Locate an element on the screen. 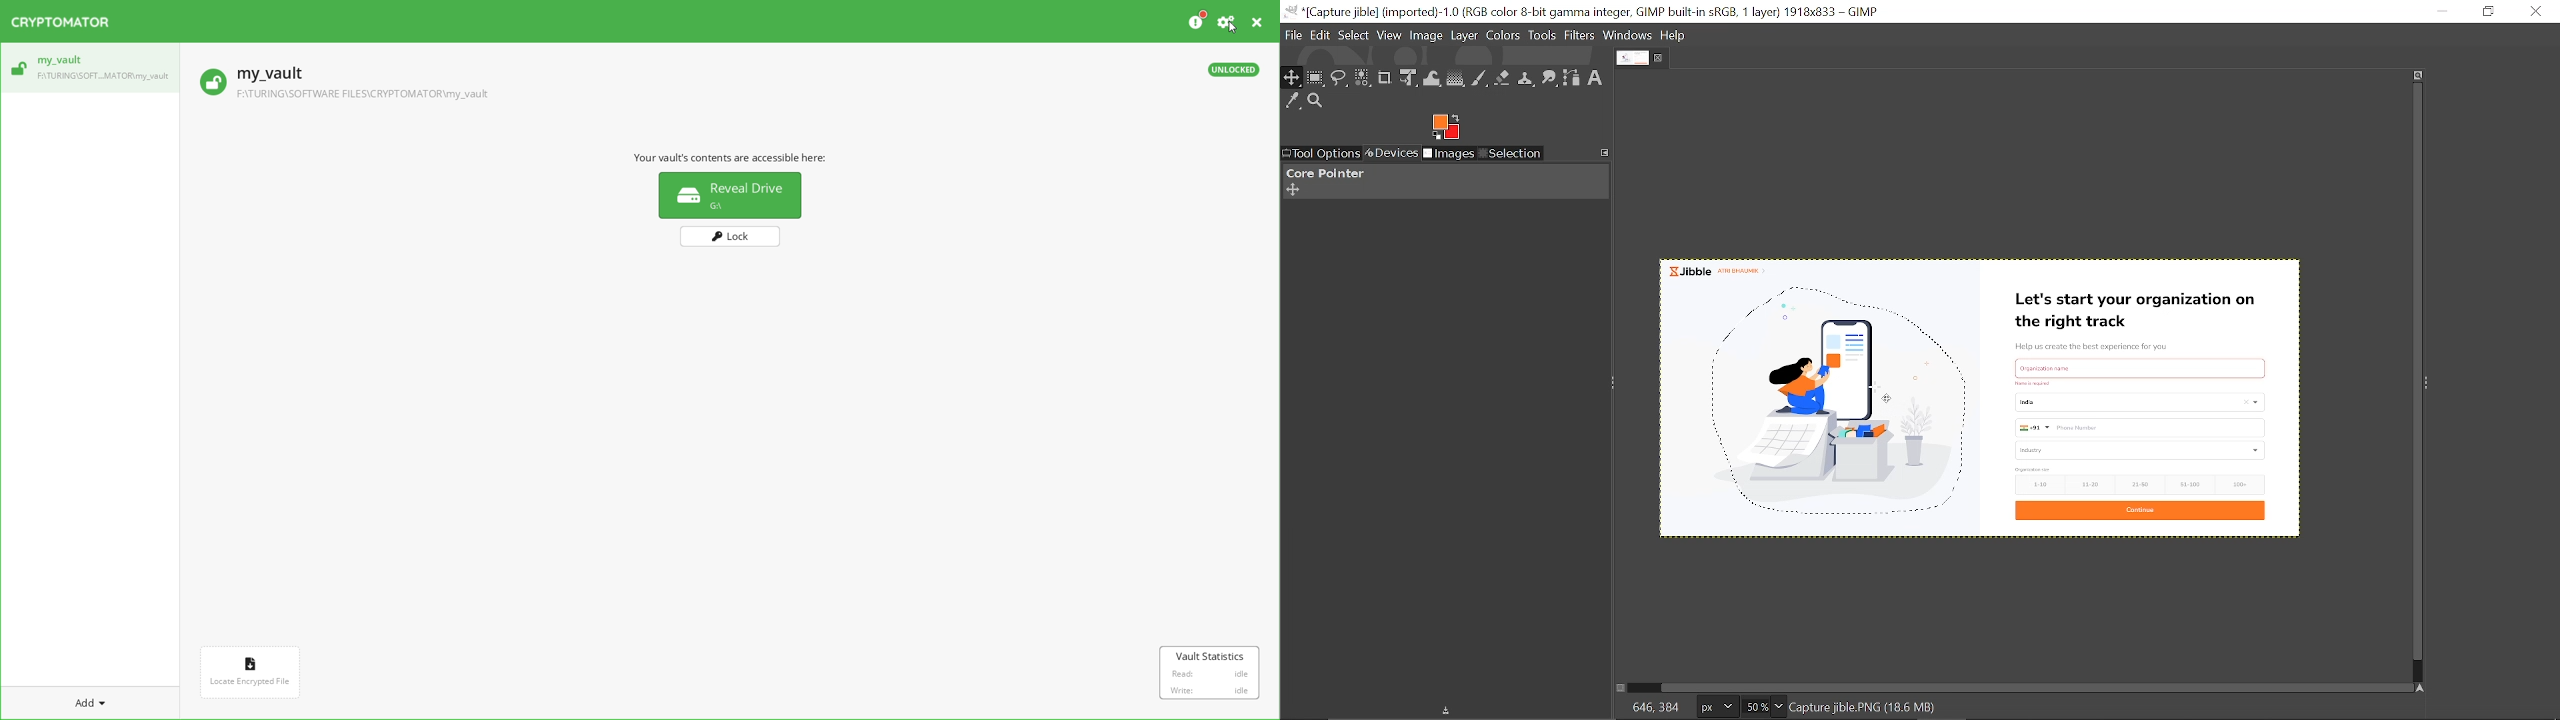 Image resolution: width=2576 pixels, height=728 pixels. Paintbrush tool is located at coordinates (1480, 80).